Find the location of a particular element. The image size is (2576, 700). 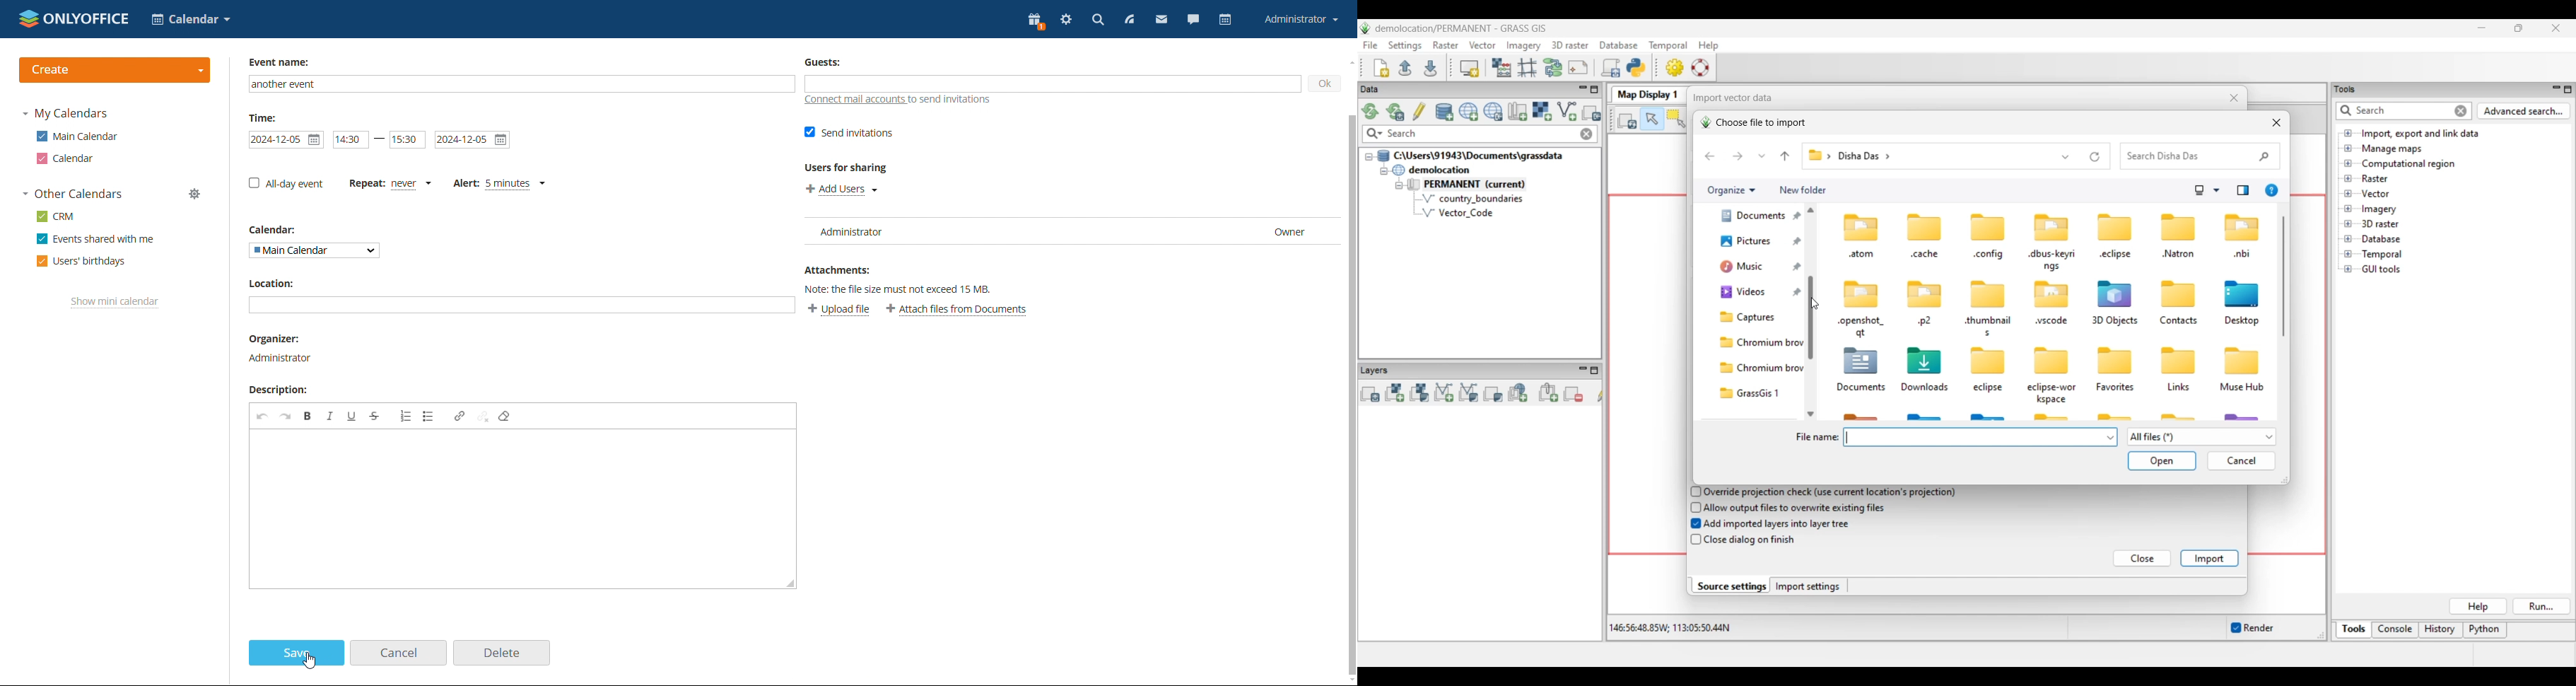

calendar is located at coordinates (67, 158).